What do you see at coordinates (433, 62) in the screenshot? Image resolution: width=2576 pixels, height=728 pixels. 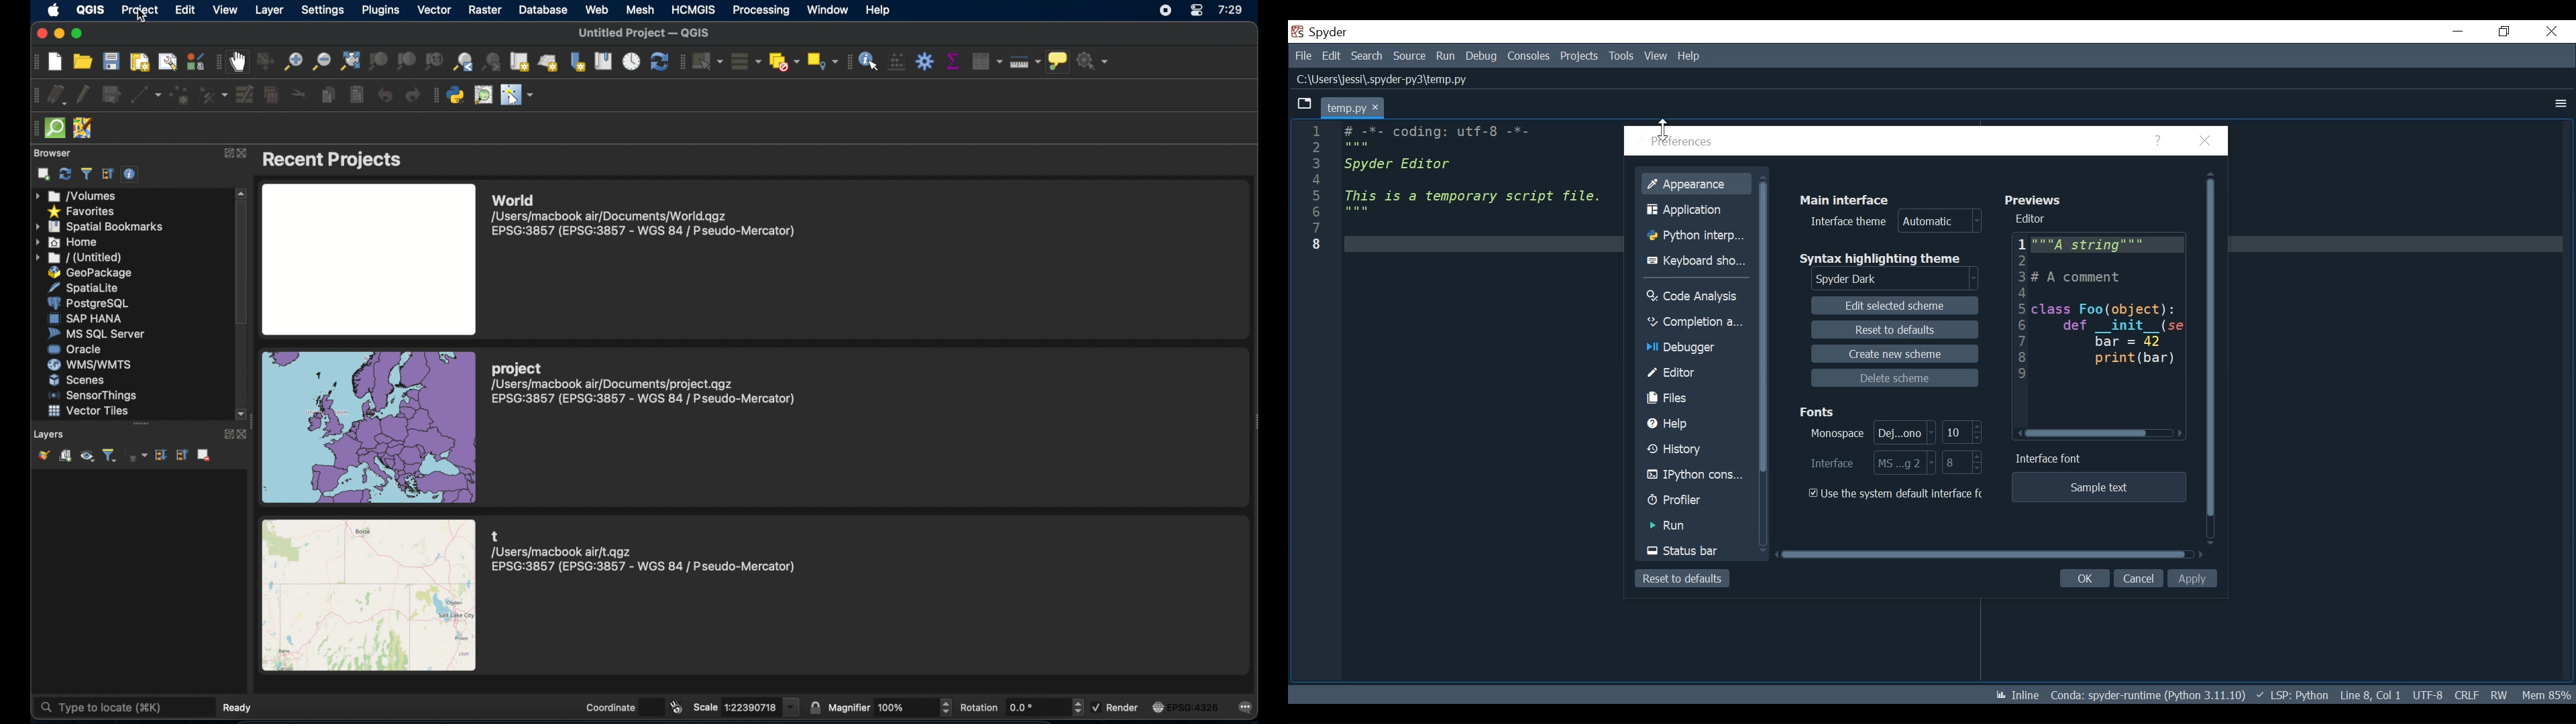 I see `zoom tontine resolution` at bounding box center [433, 62].